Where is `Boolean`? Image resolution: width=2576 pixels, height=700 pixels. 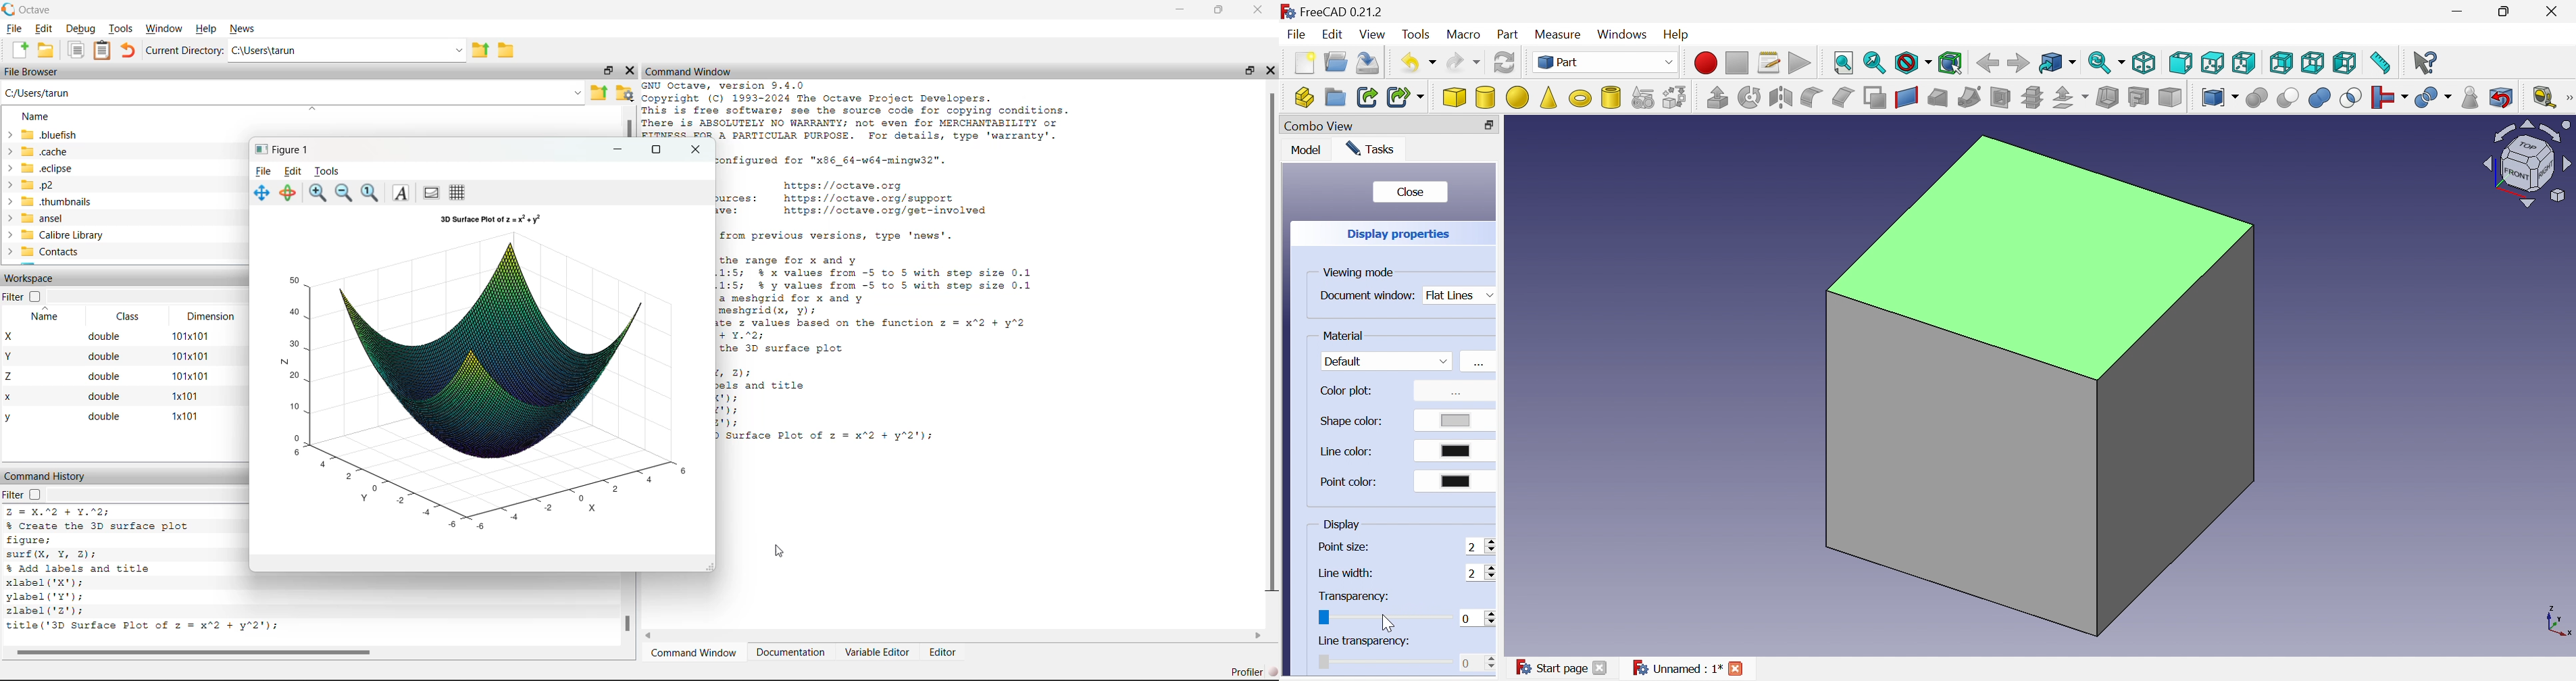 Boolean is located at coordinates (2258, 97).